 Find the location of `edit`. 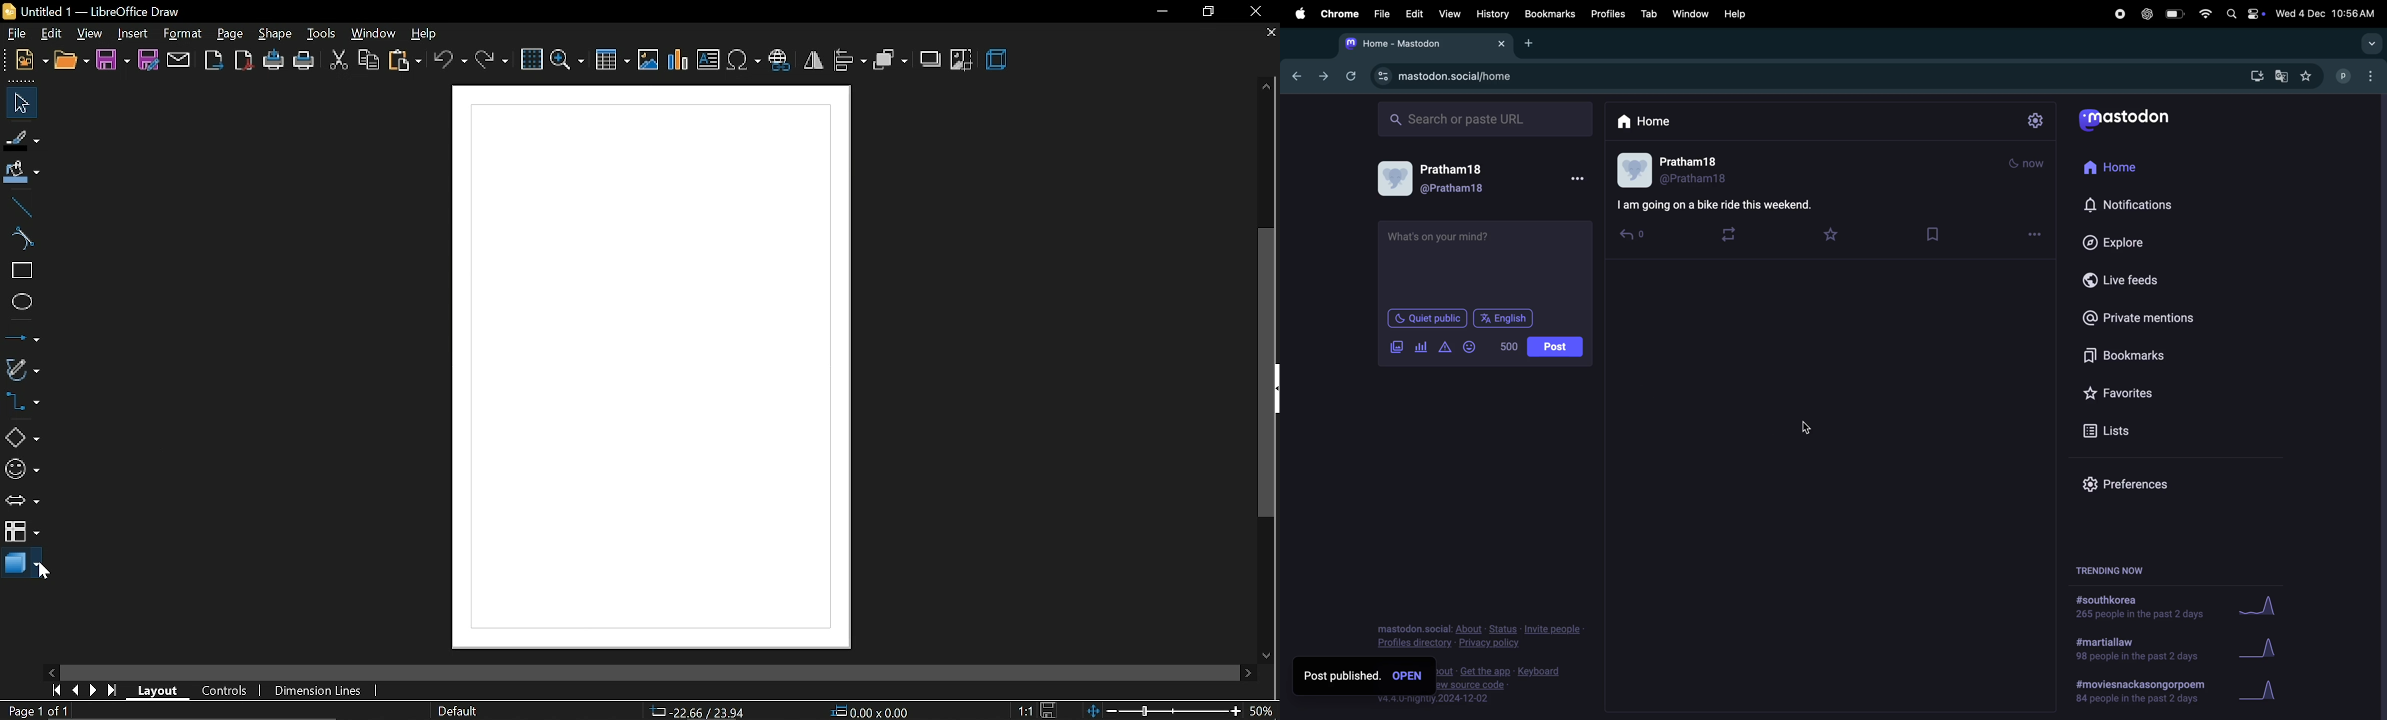

edit is located at coordinates (52, 33).